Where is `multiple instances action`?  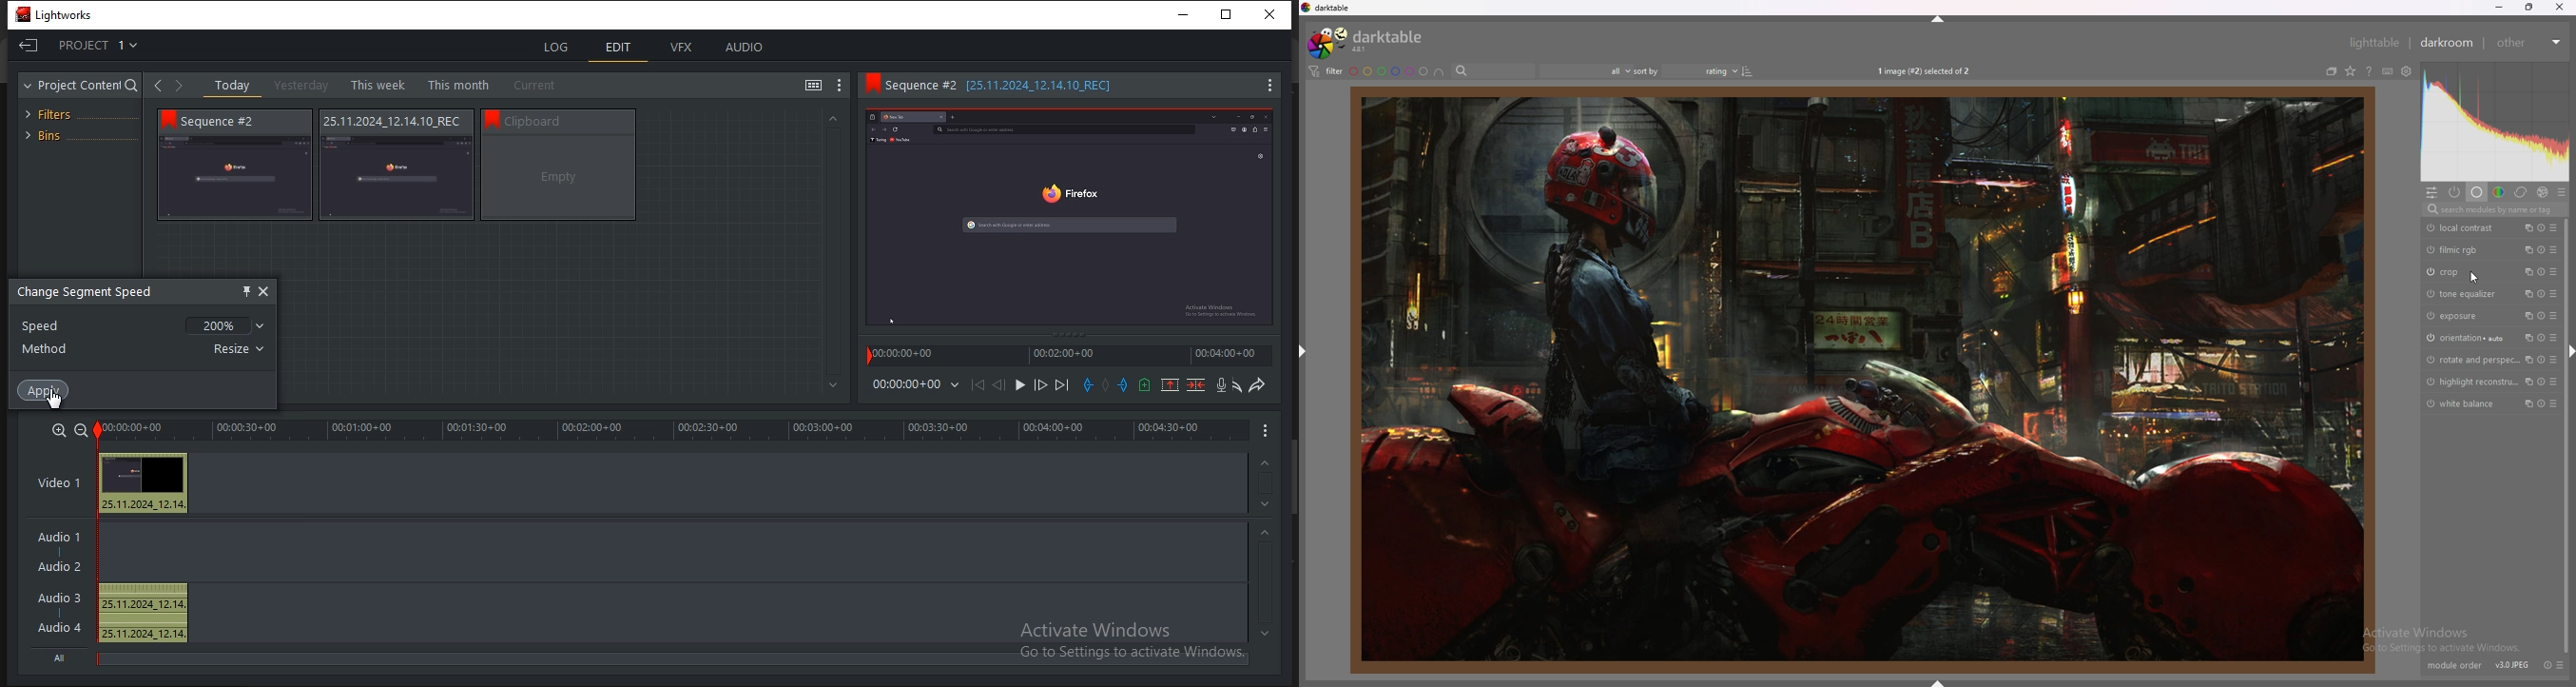
multiple instances action is located at coordinates (2528, 294).